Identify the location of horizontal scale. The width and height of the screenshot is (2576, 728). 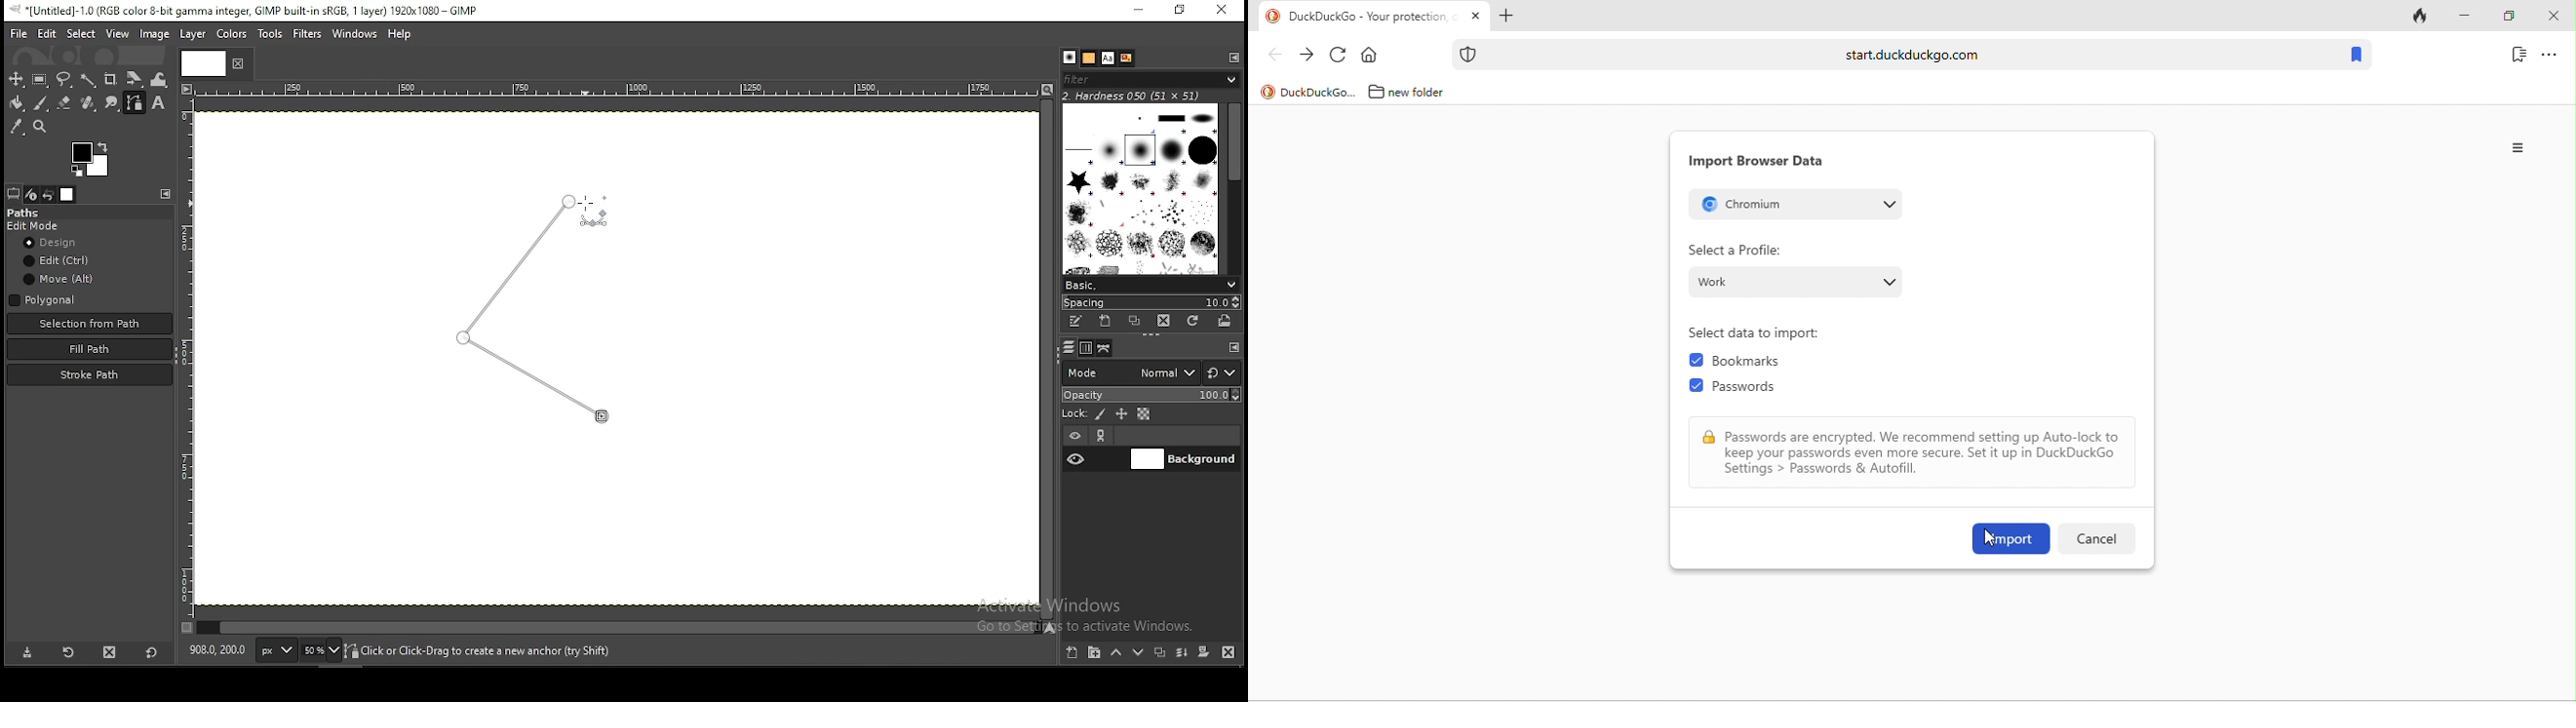
(615, 92).